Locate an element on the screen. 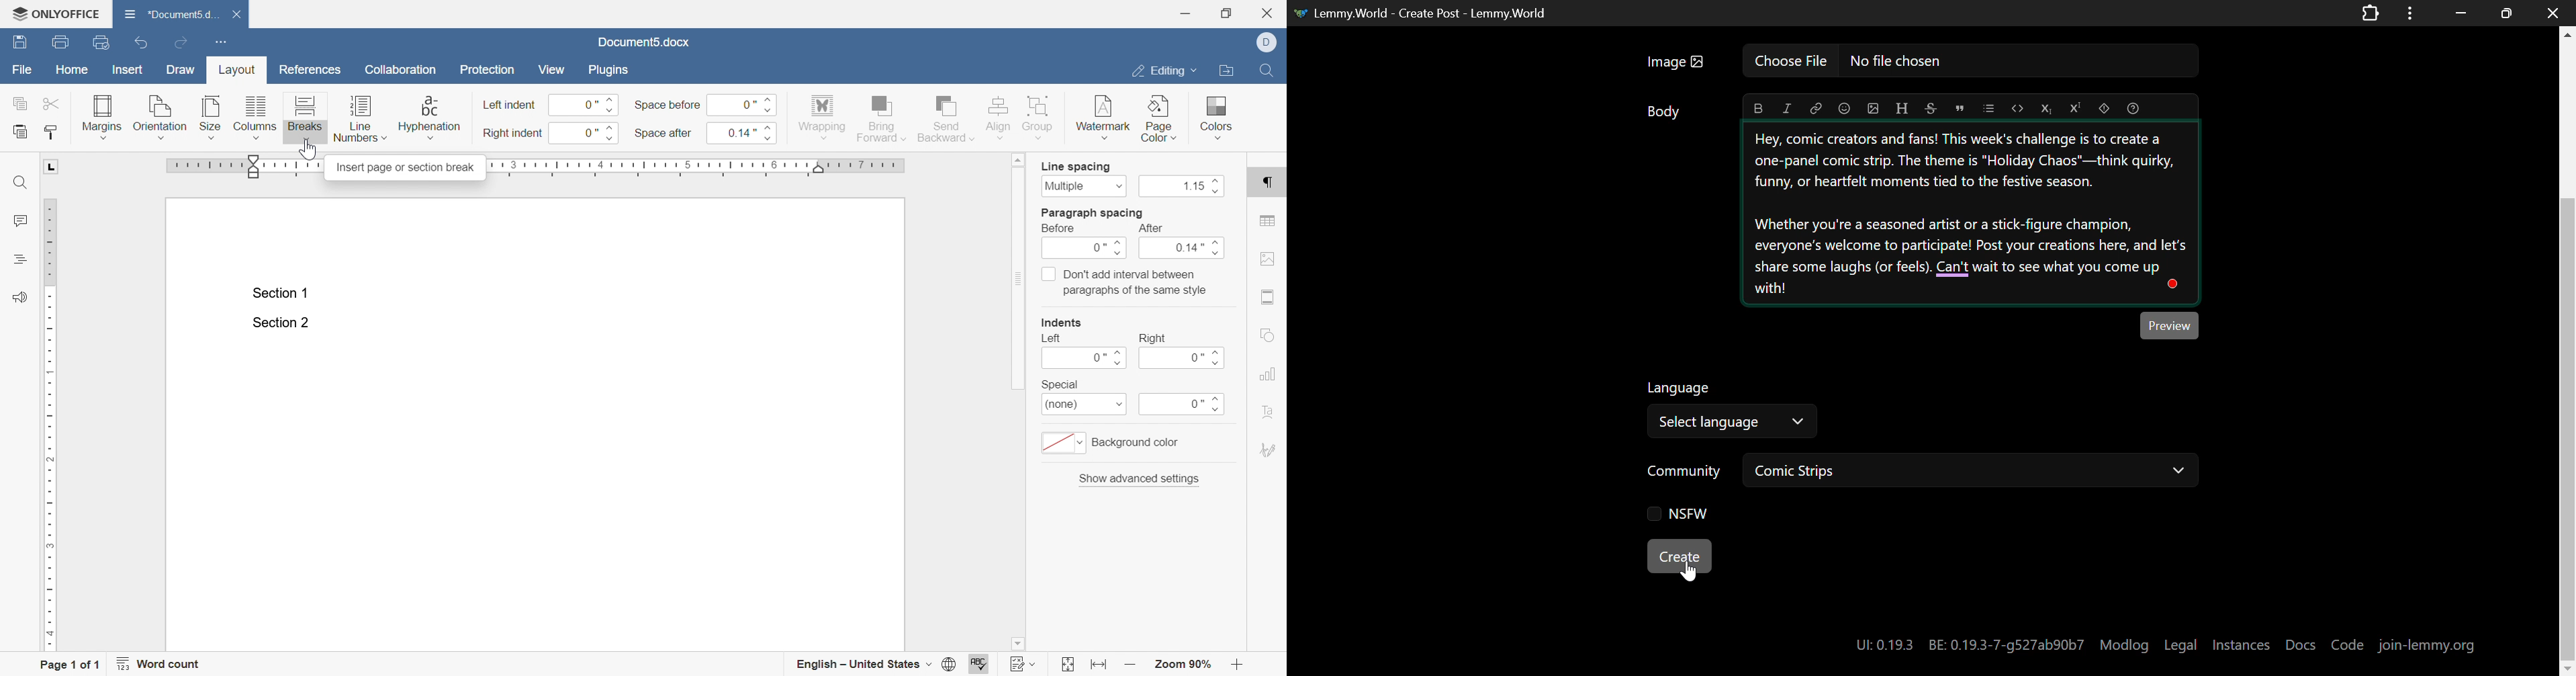  italic is located at coordinates (1787, 110).